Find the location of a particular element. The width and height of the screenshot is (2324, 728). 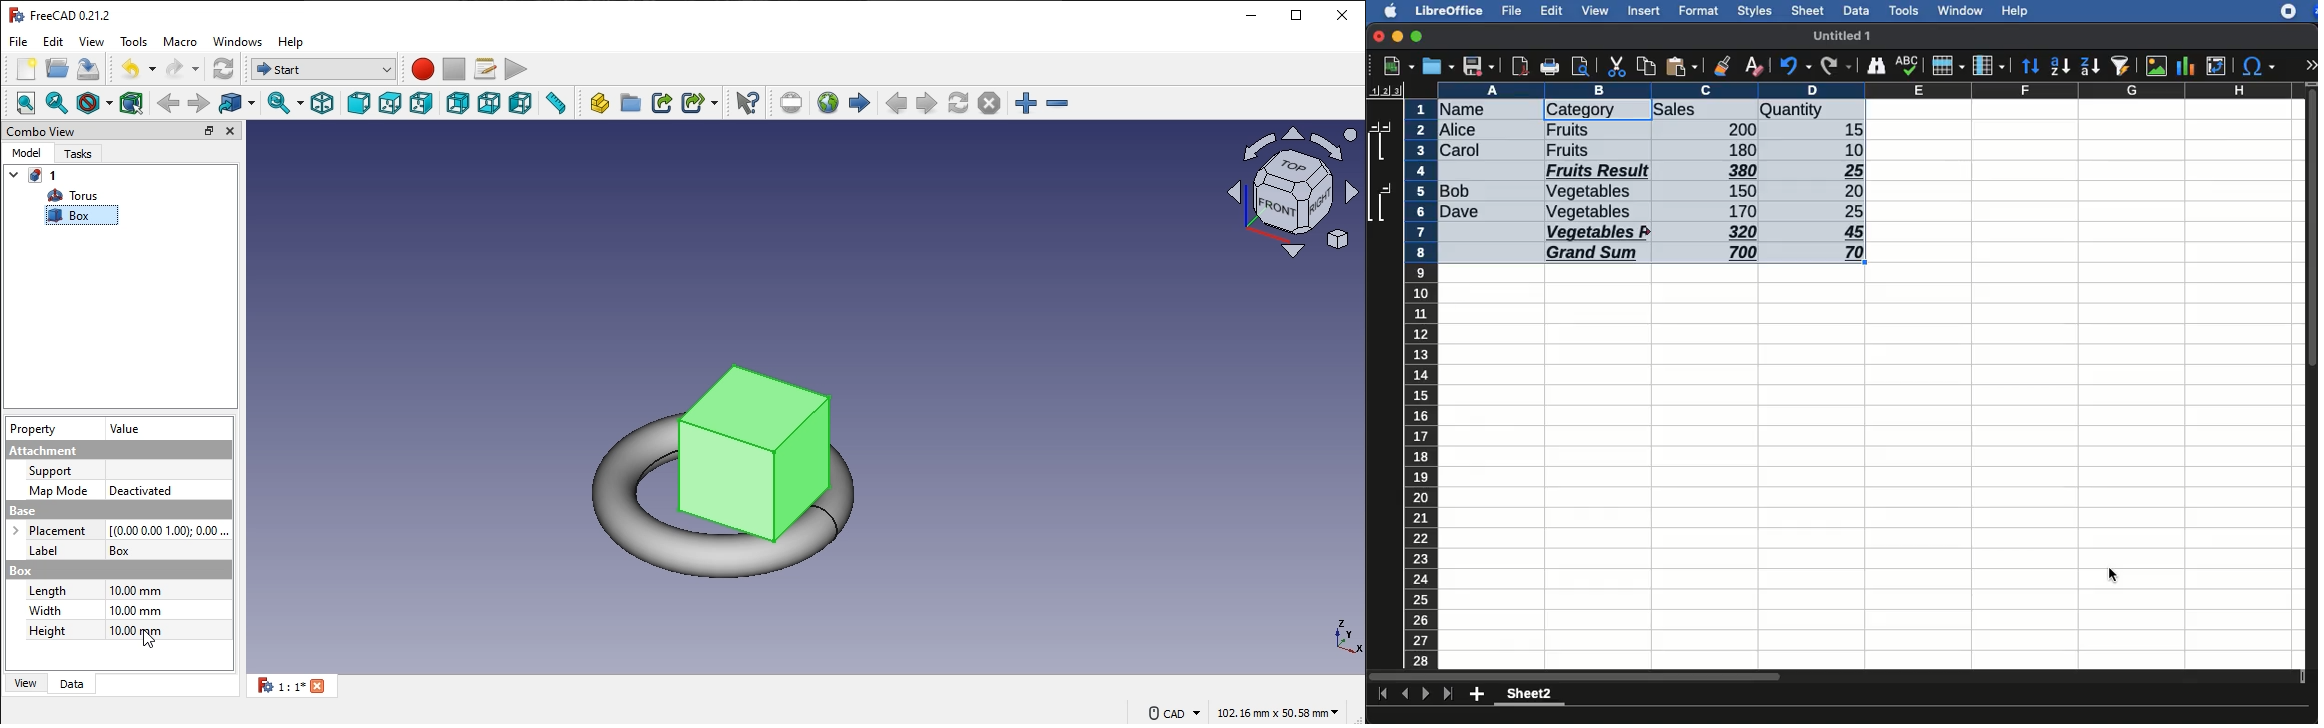

set URL is located at coordinates (792, 102).